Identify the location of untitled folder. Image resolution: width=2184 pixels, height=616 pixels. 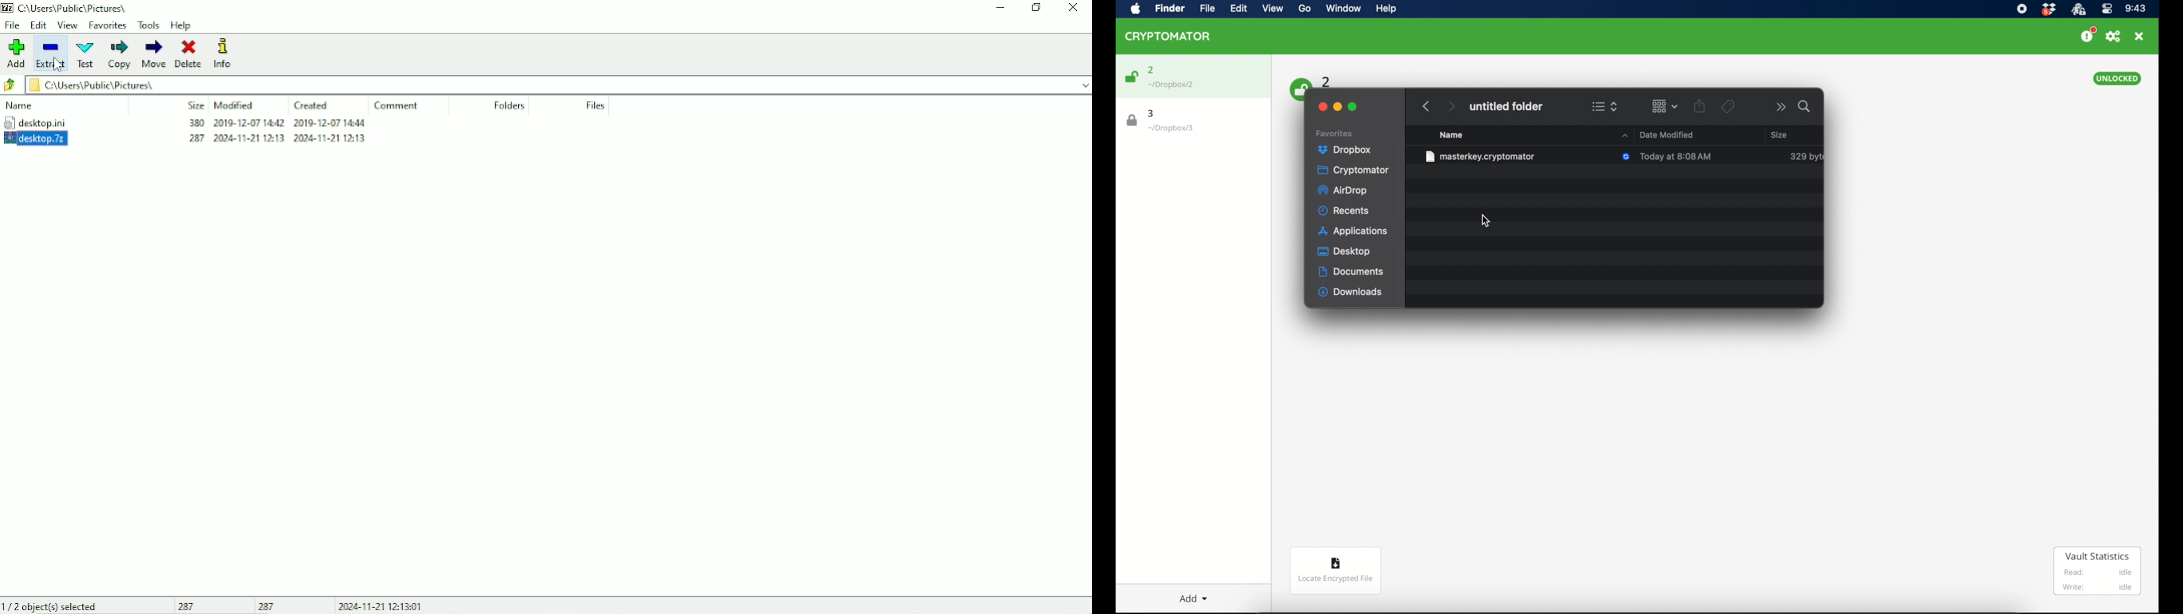
(1506, 106).